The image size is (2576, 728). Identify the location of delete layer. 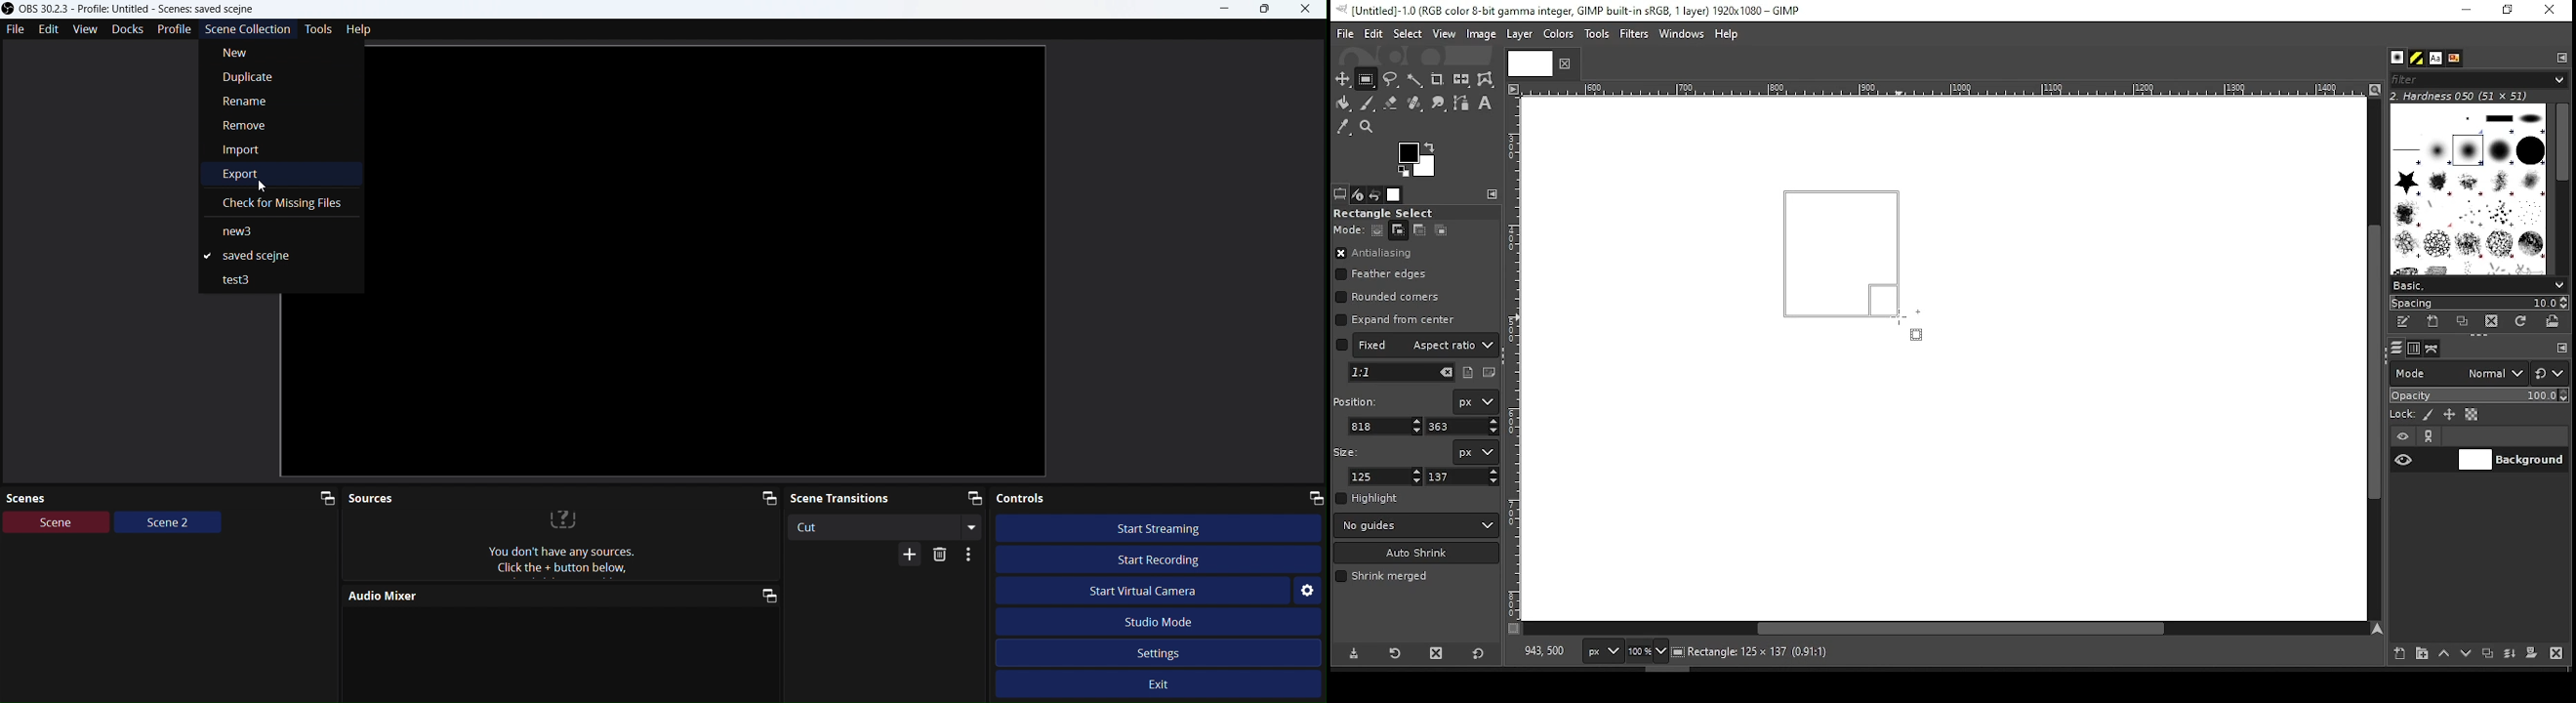
(2556, 653).